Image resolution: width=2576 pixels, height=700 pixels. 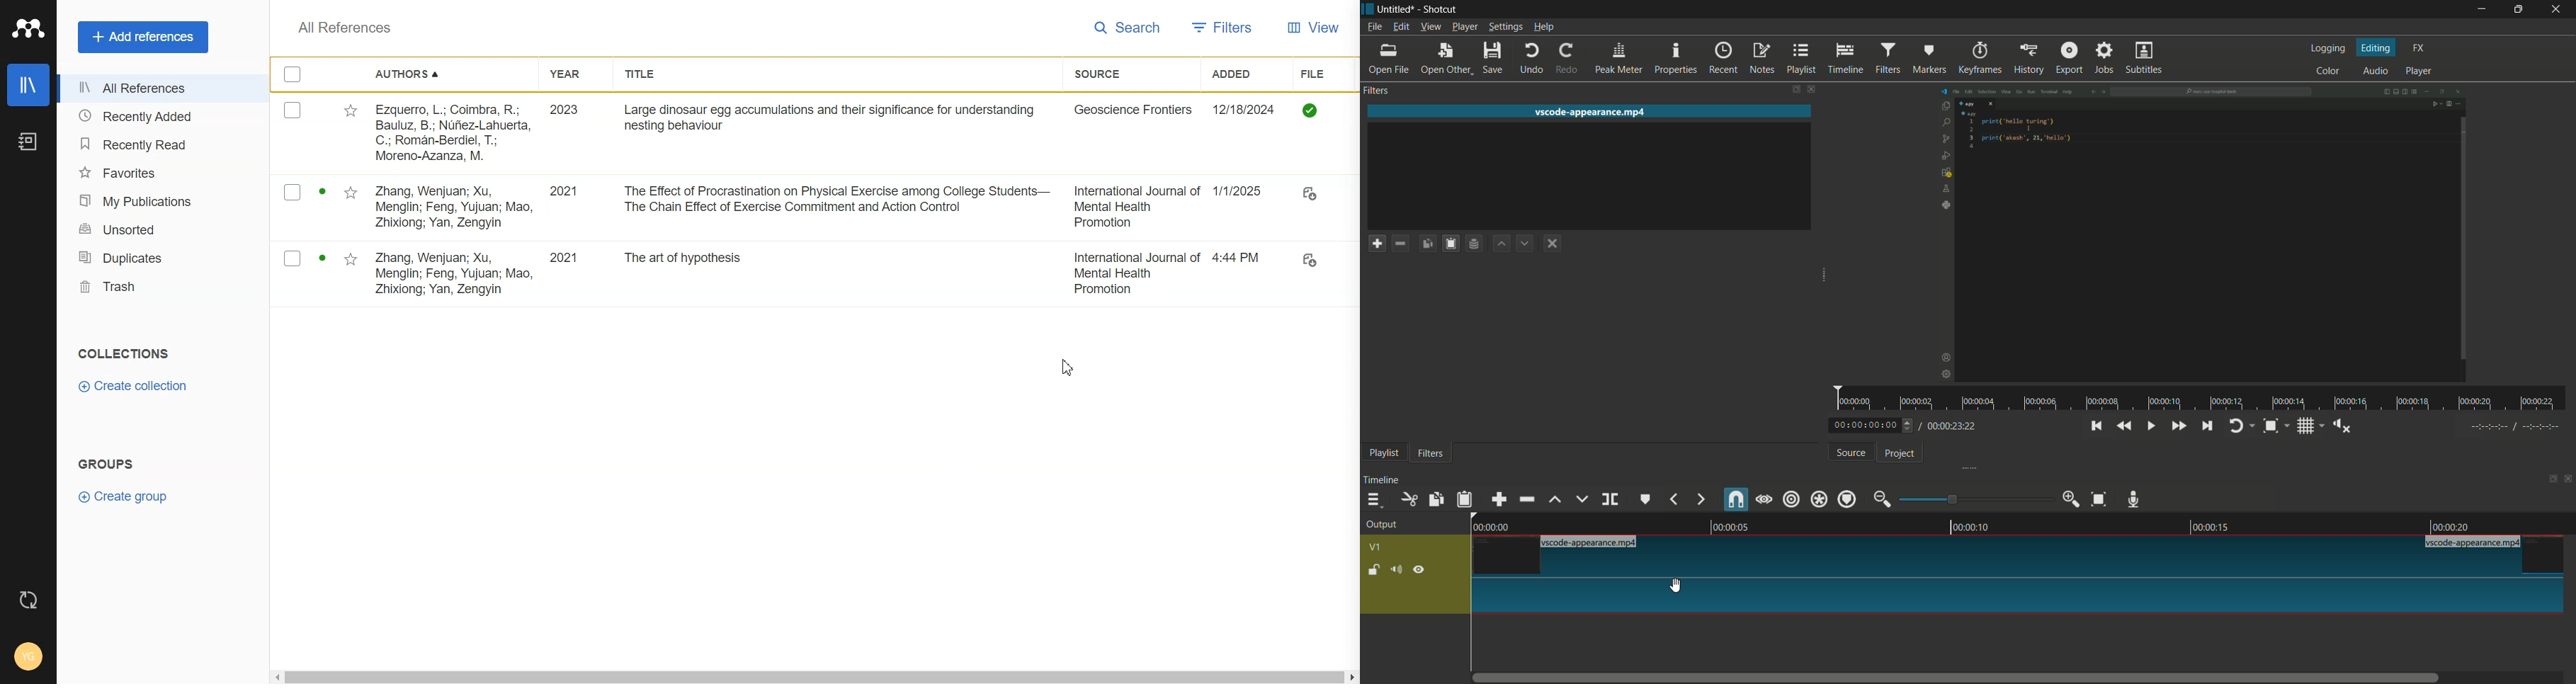 I want to click on change layout, so click(x=1791, y=89).